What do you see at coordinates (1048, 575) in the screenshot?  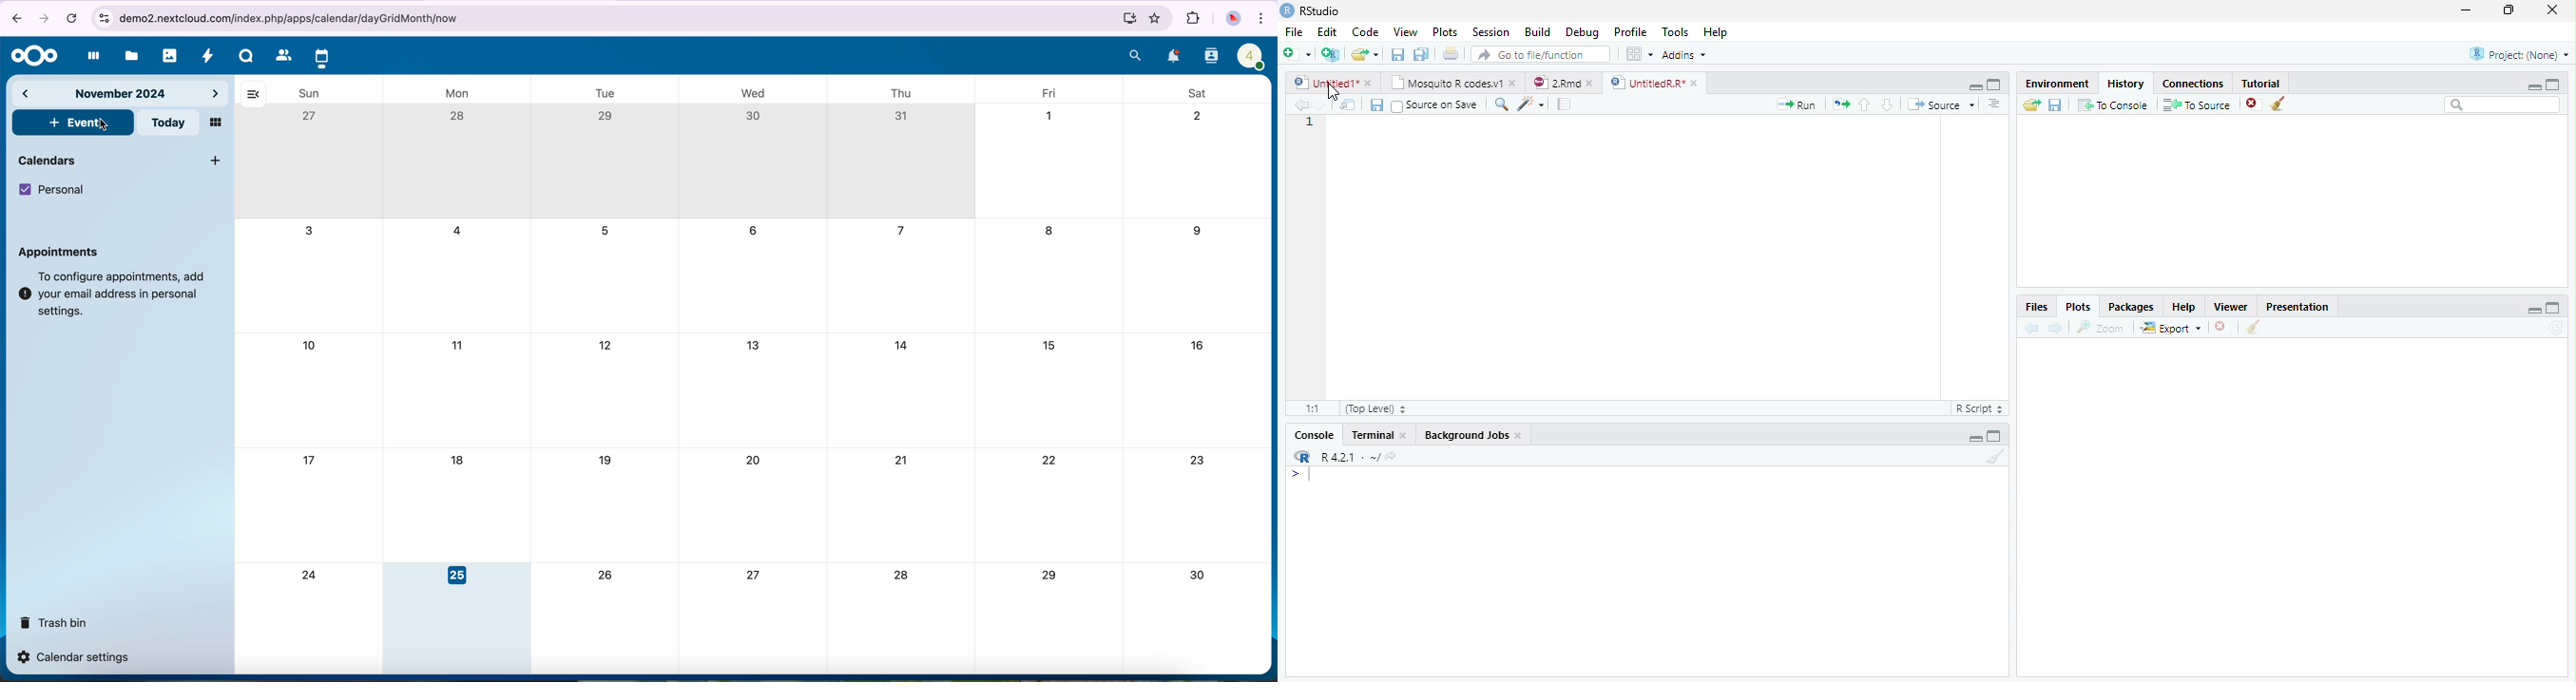 I see `29` at bounding box center [1048, 575].